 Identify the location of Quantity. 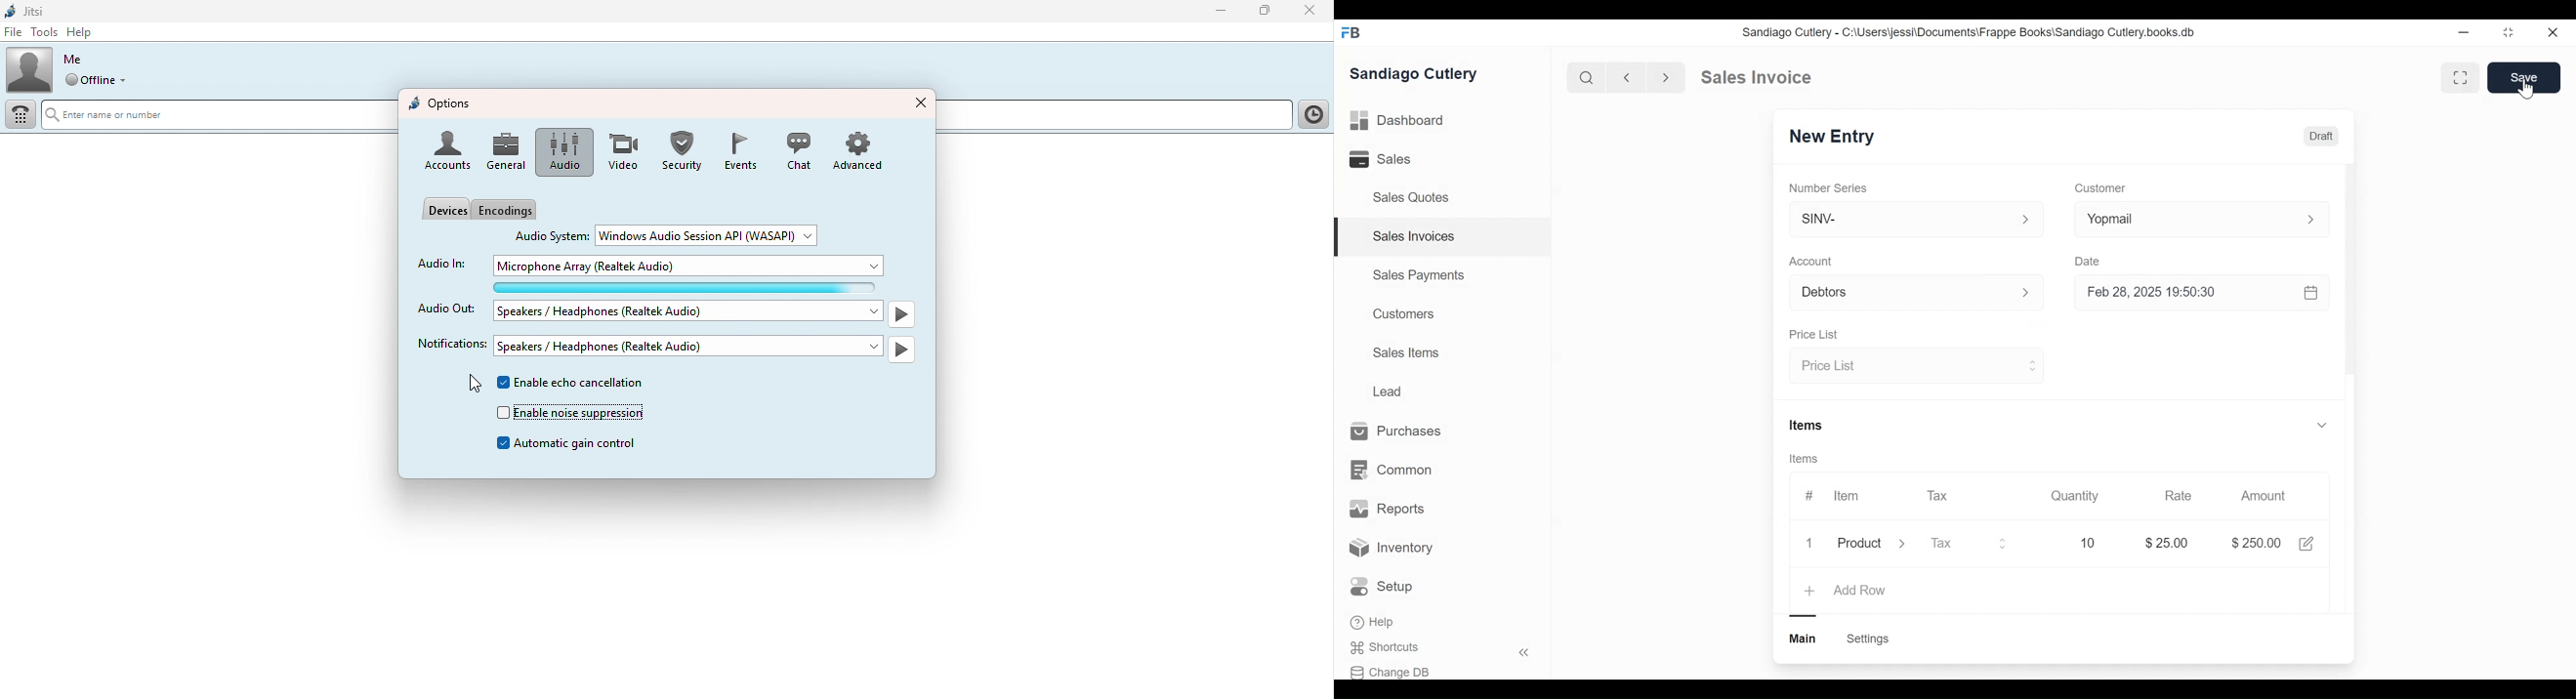
(2076, 496).